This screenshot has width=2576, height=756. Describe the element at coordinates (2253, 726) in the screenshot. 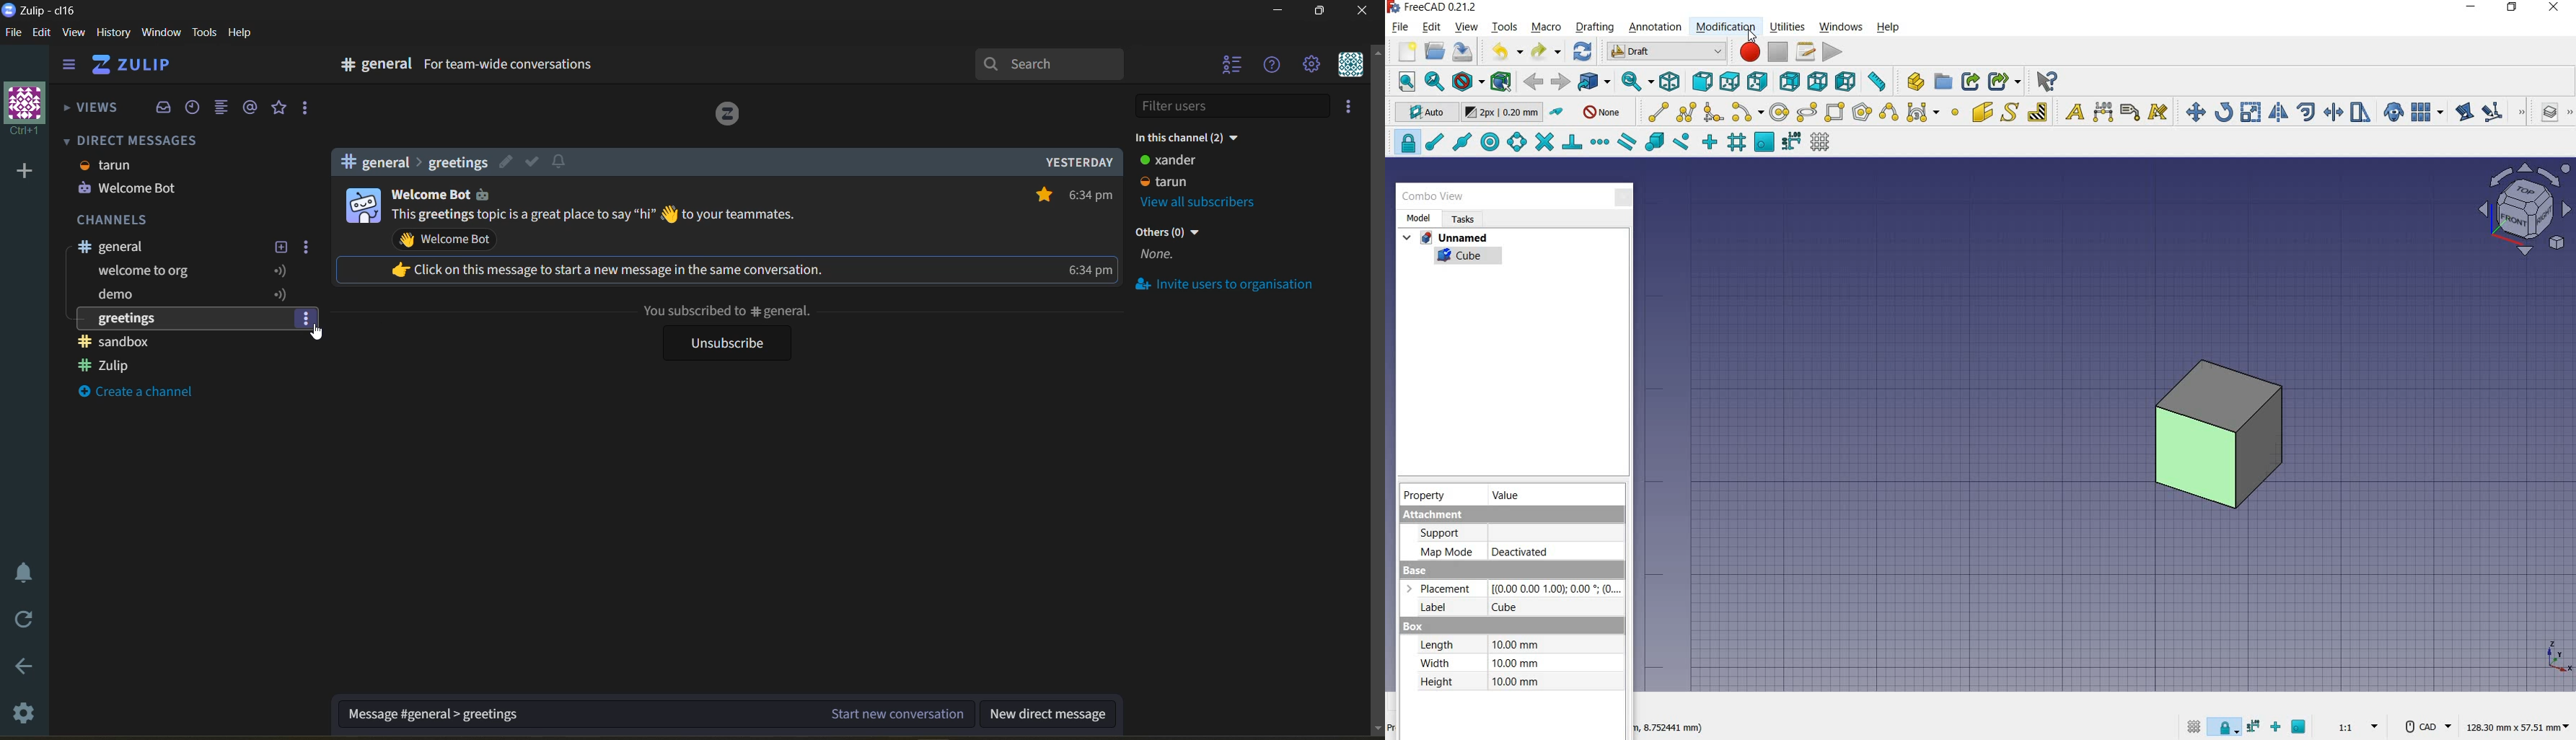

I see `snap dimensions` at that location.